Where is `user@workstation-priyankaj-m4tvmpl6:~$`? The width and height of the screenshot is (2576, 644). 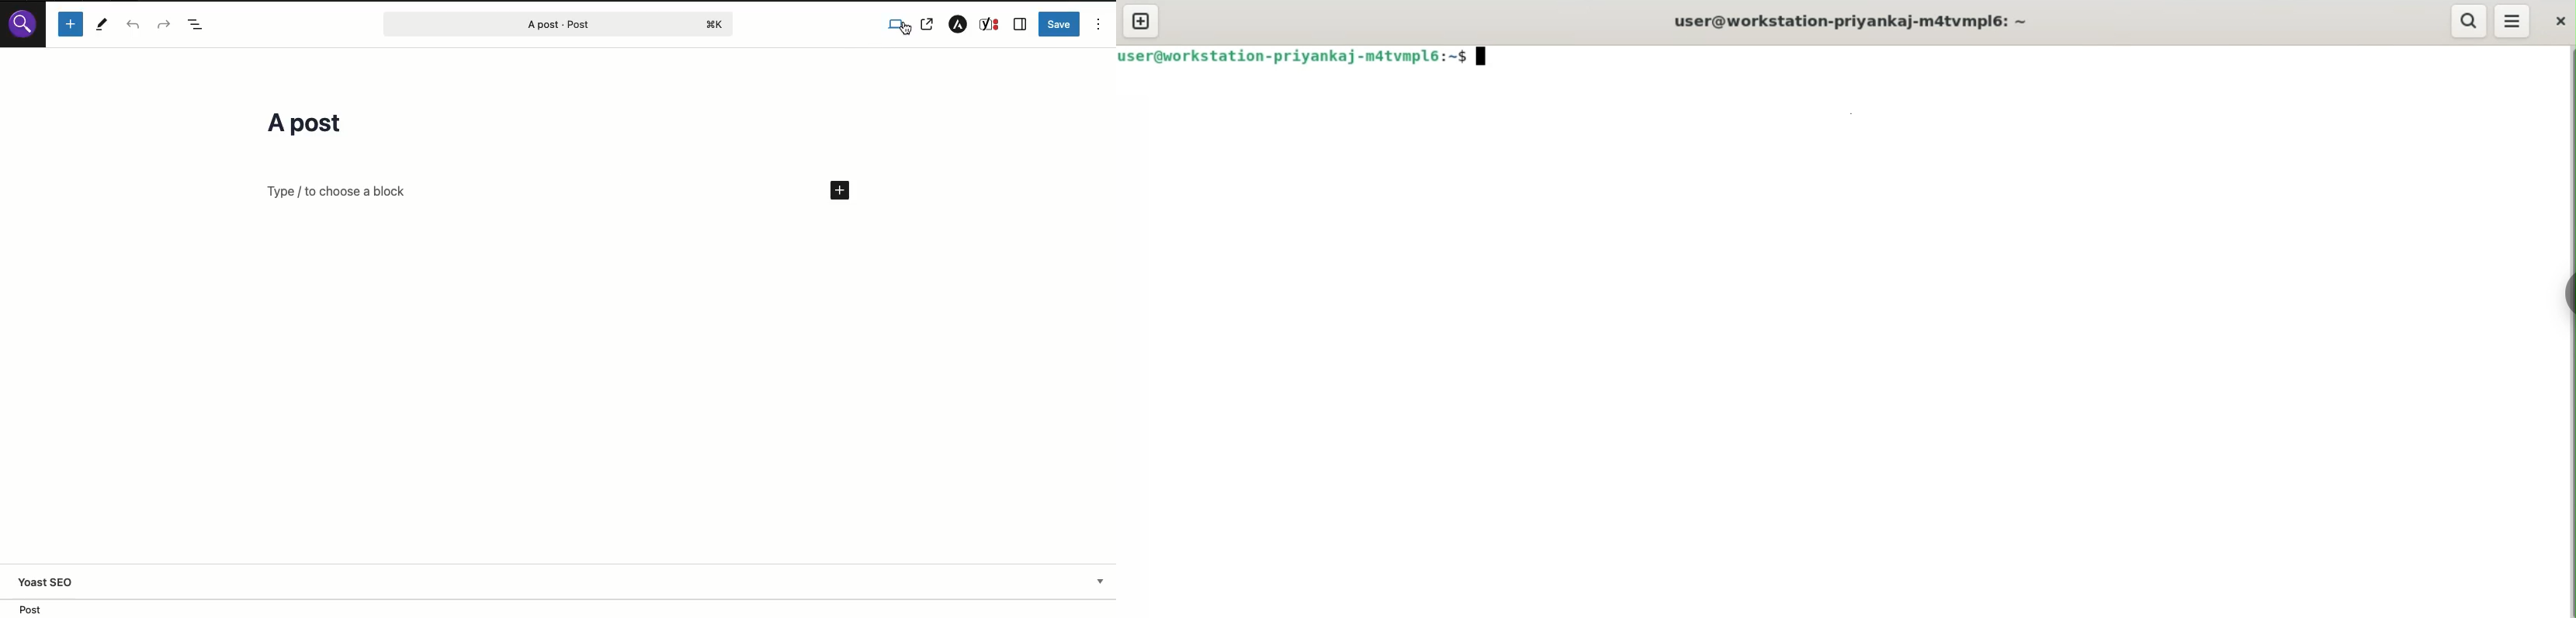
user@workstation-priyankaj-m4tvmpl6:~$ is located at coordinates (1293, 56).